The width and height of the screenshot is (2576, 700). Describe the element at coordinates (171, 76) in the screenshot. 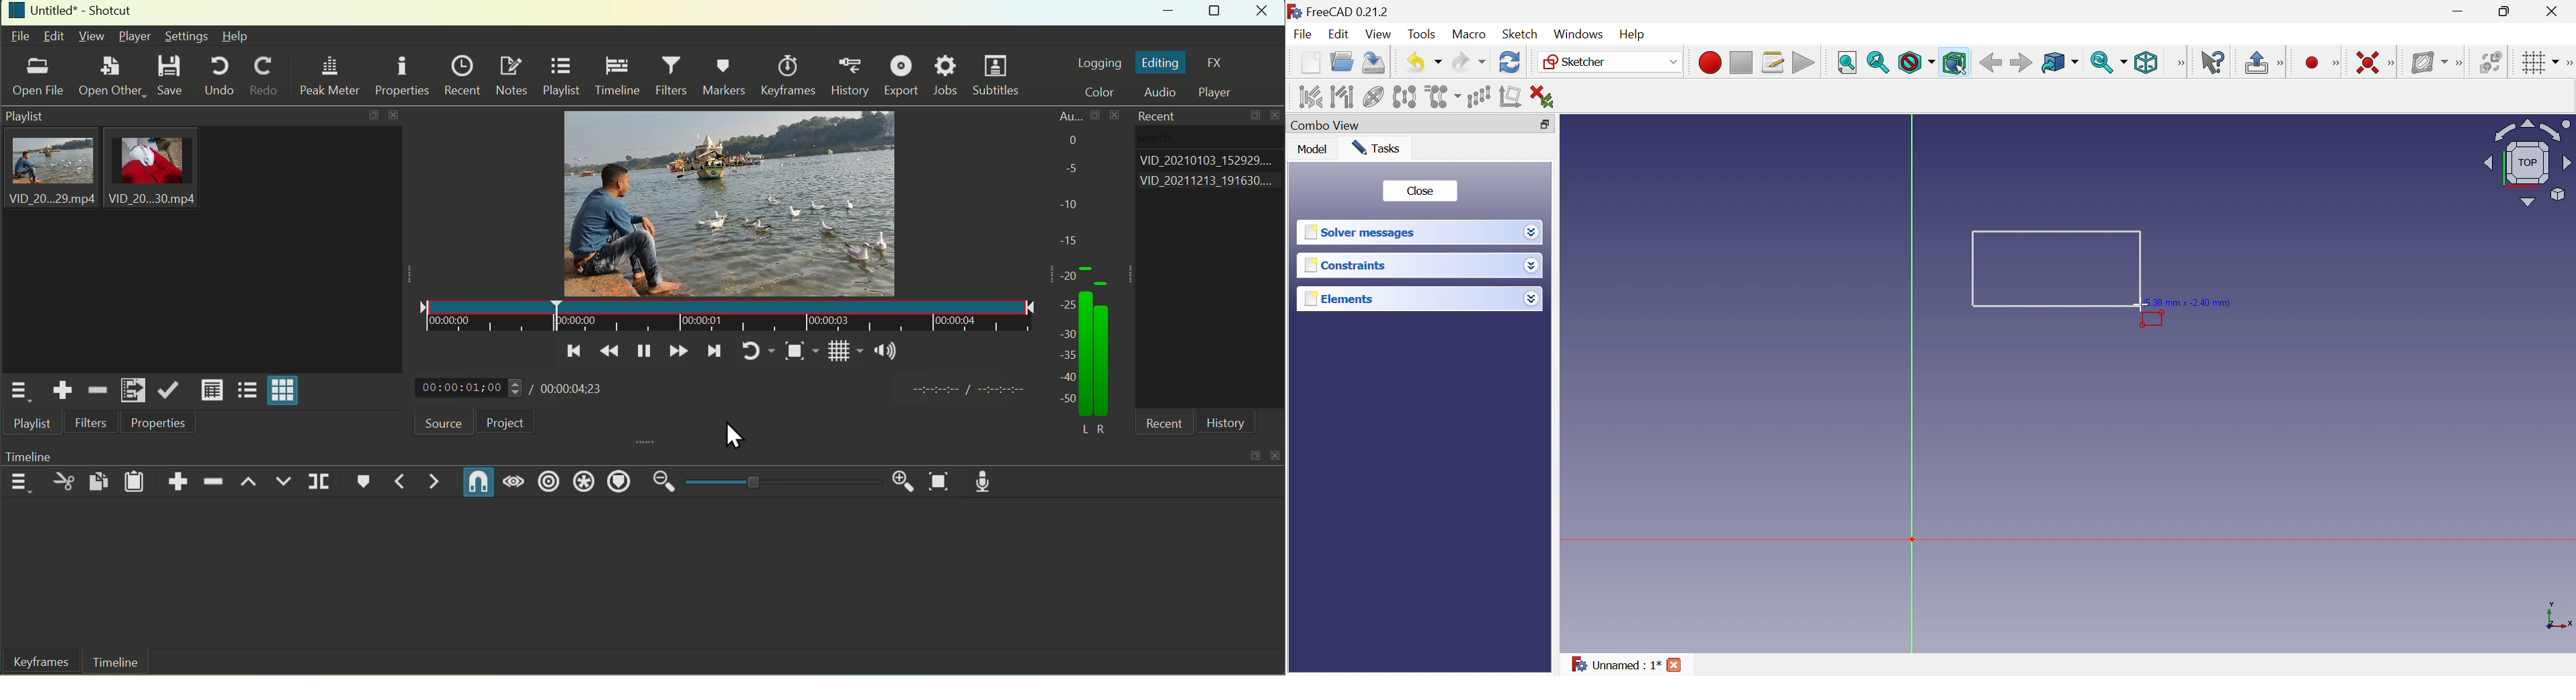

I see `Save` at that location.